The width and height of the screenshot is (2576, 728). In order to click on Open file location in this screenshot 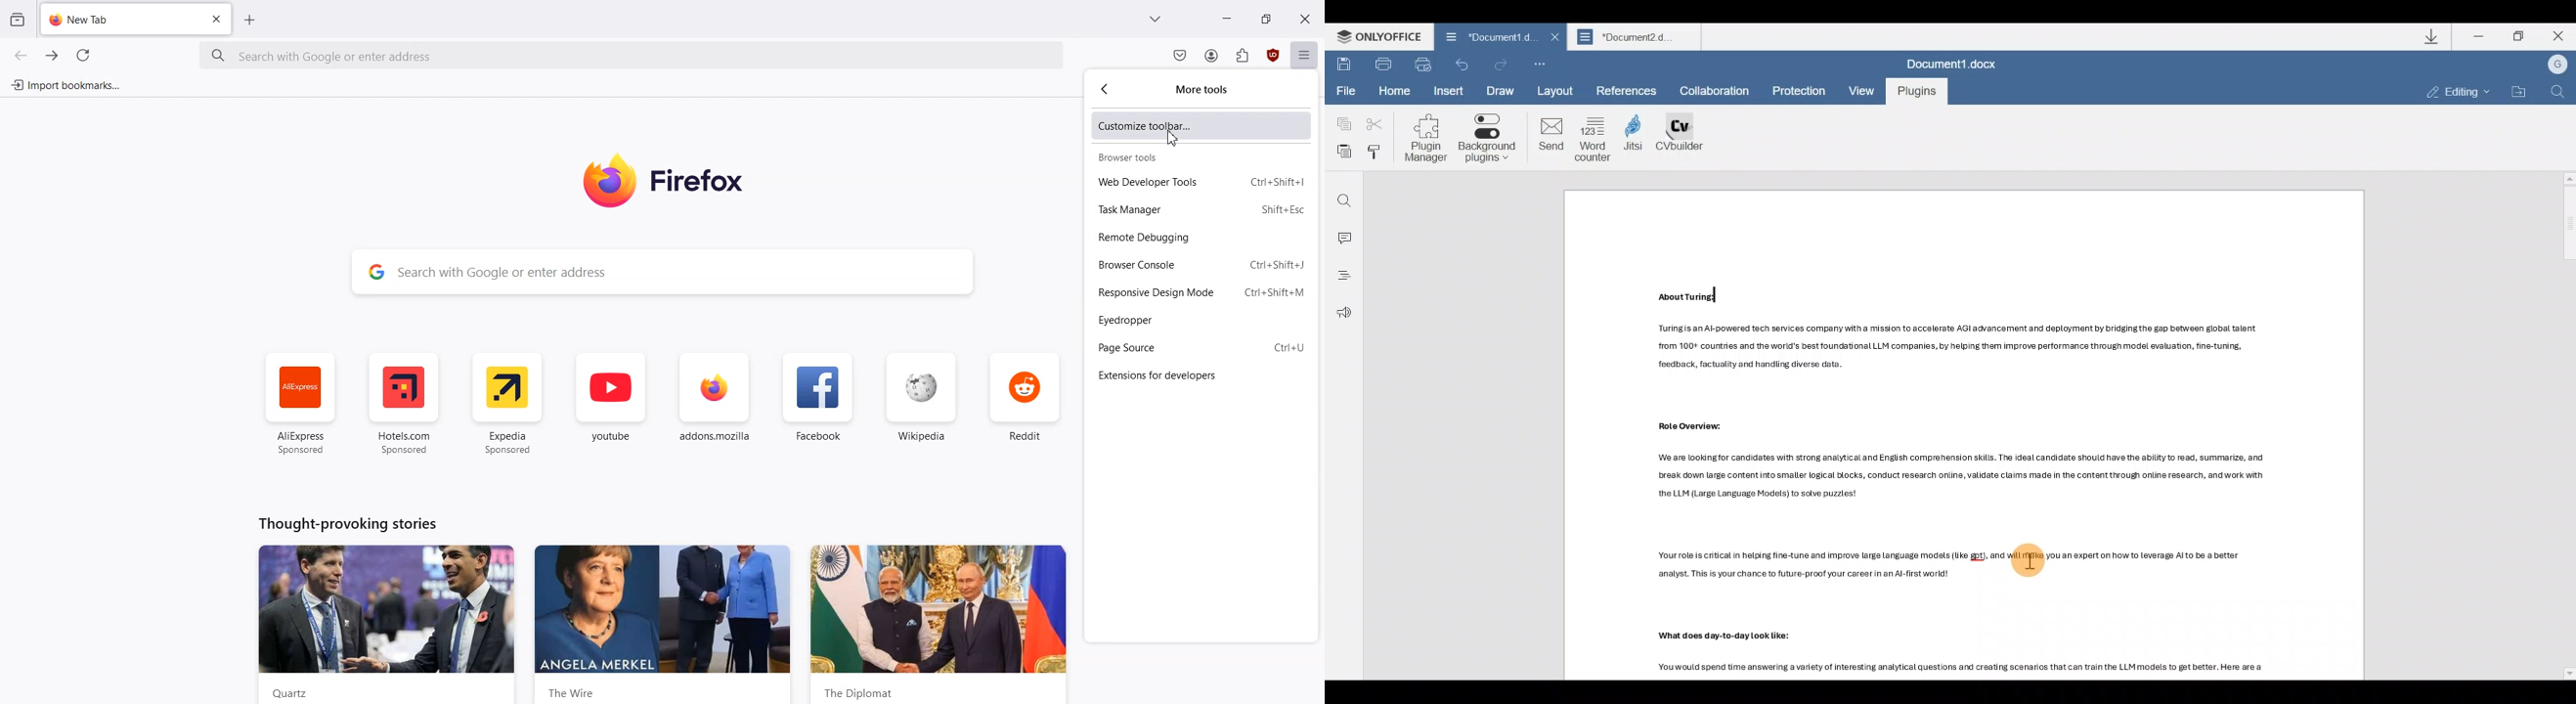, I will do `click(2515, 92)`.